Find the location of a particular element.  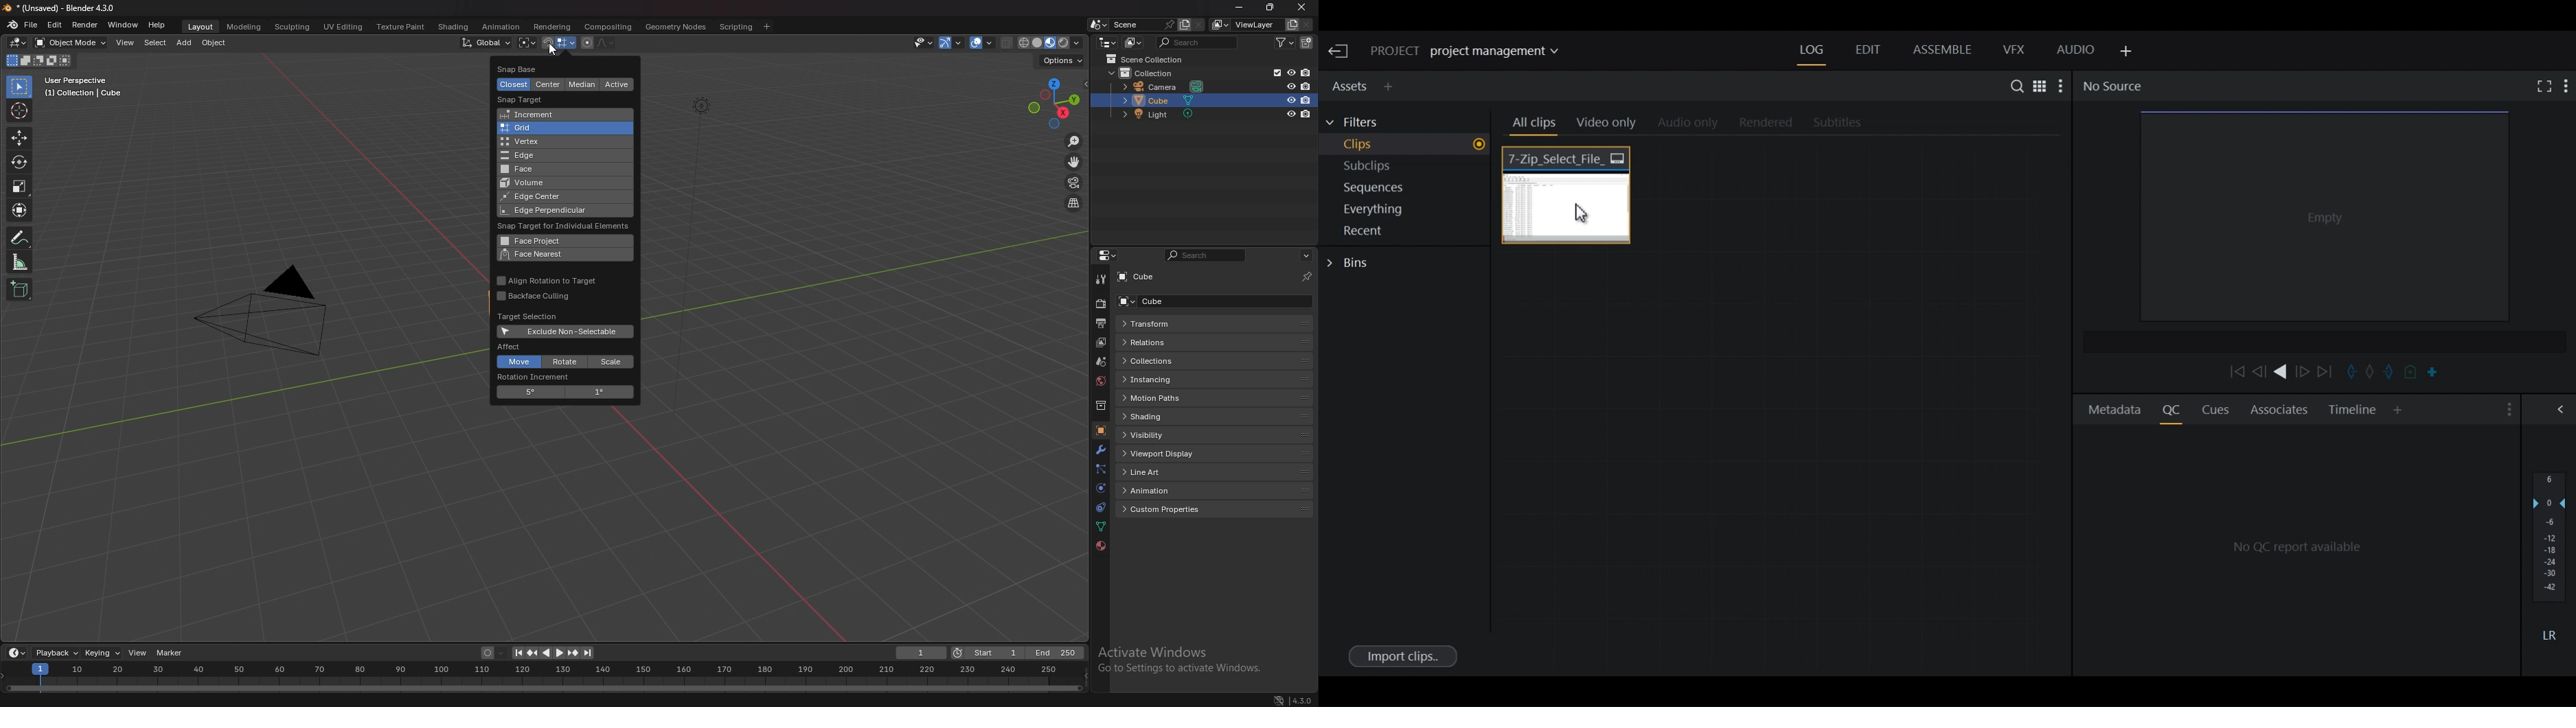

editor type is located at coordinates (1108, 255).